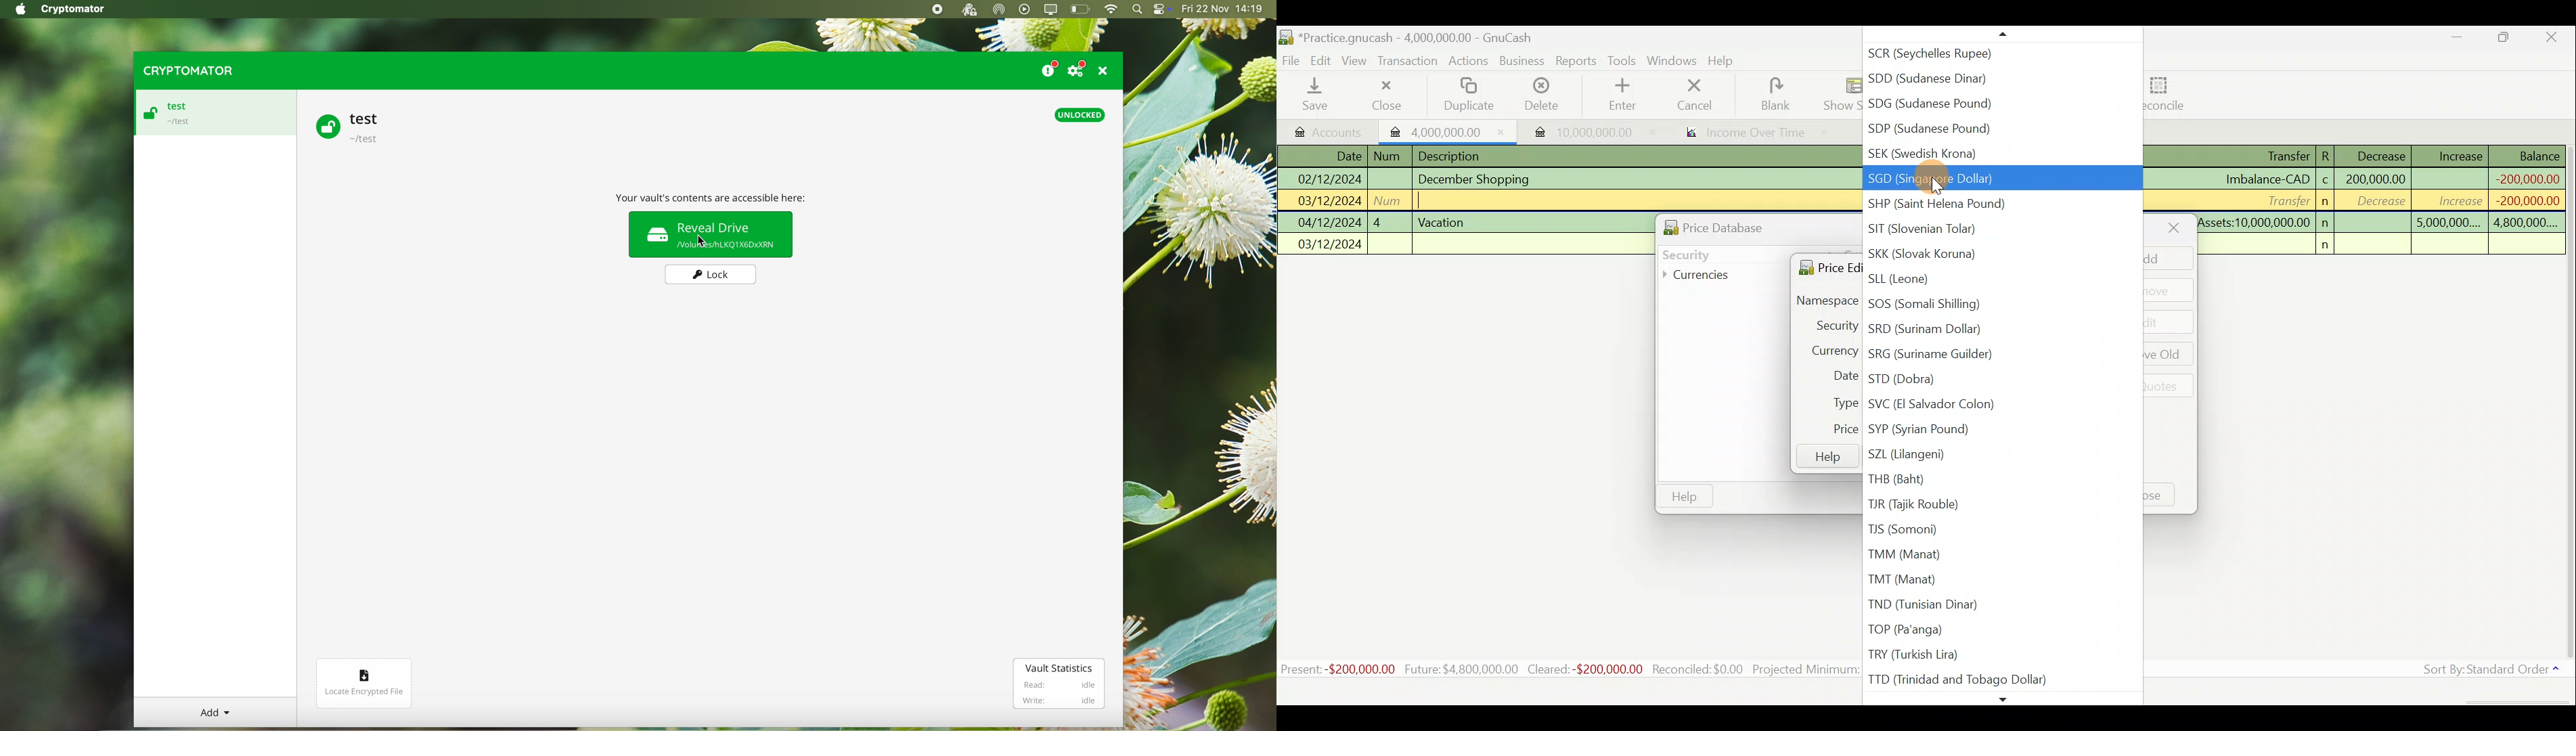 Image resolution: width=2576 pixels, height=756 pixels. Describe the element at coordinates (1057, 667) in the screenshot. I see `vault statistics` at that location.